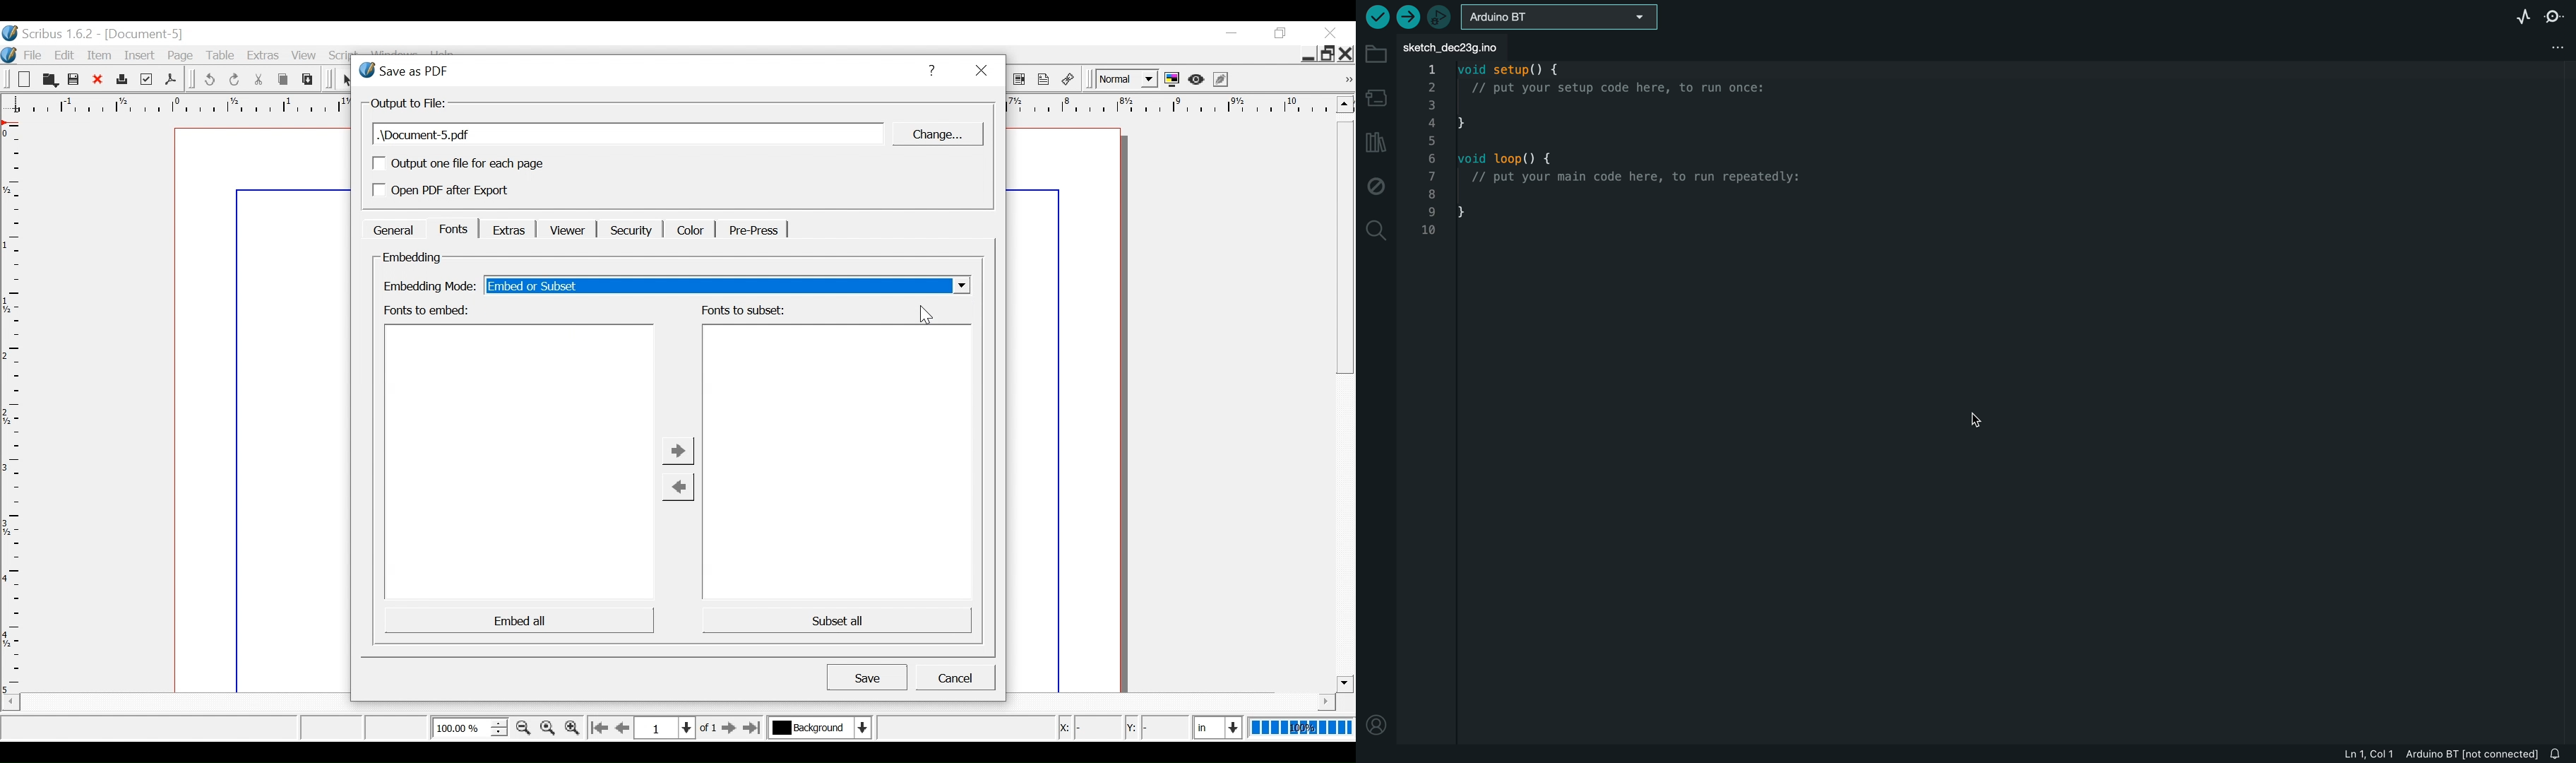 The width and height of the screenshot is (2576, 784). Describe the element at coordinates (393, 229) in the screenshot. I see `General` at that location.